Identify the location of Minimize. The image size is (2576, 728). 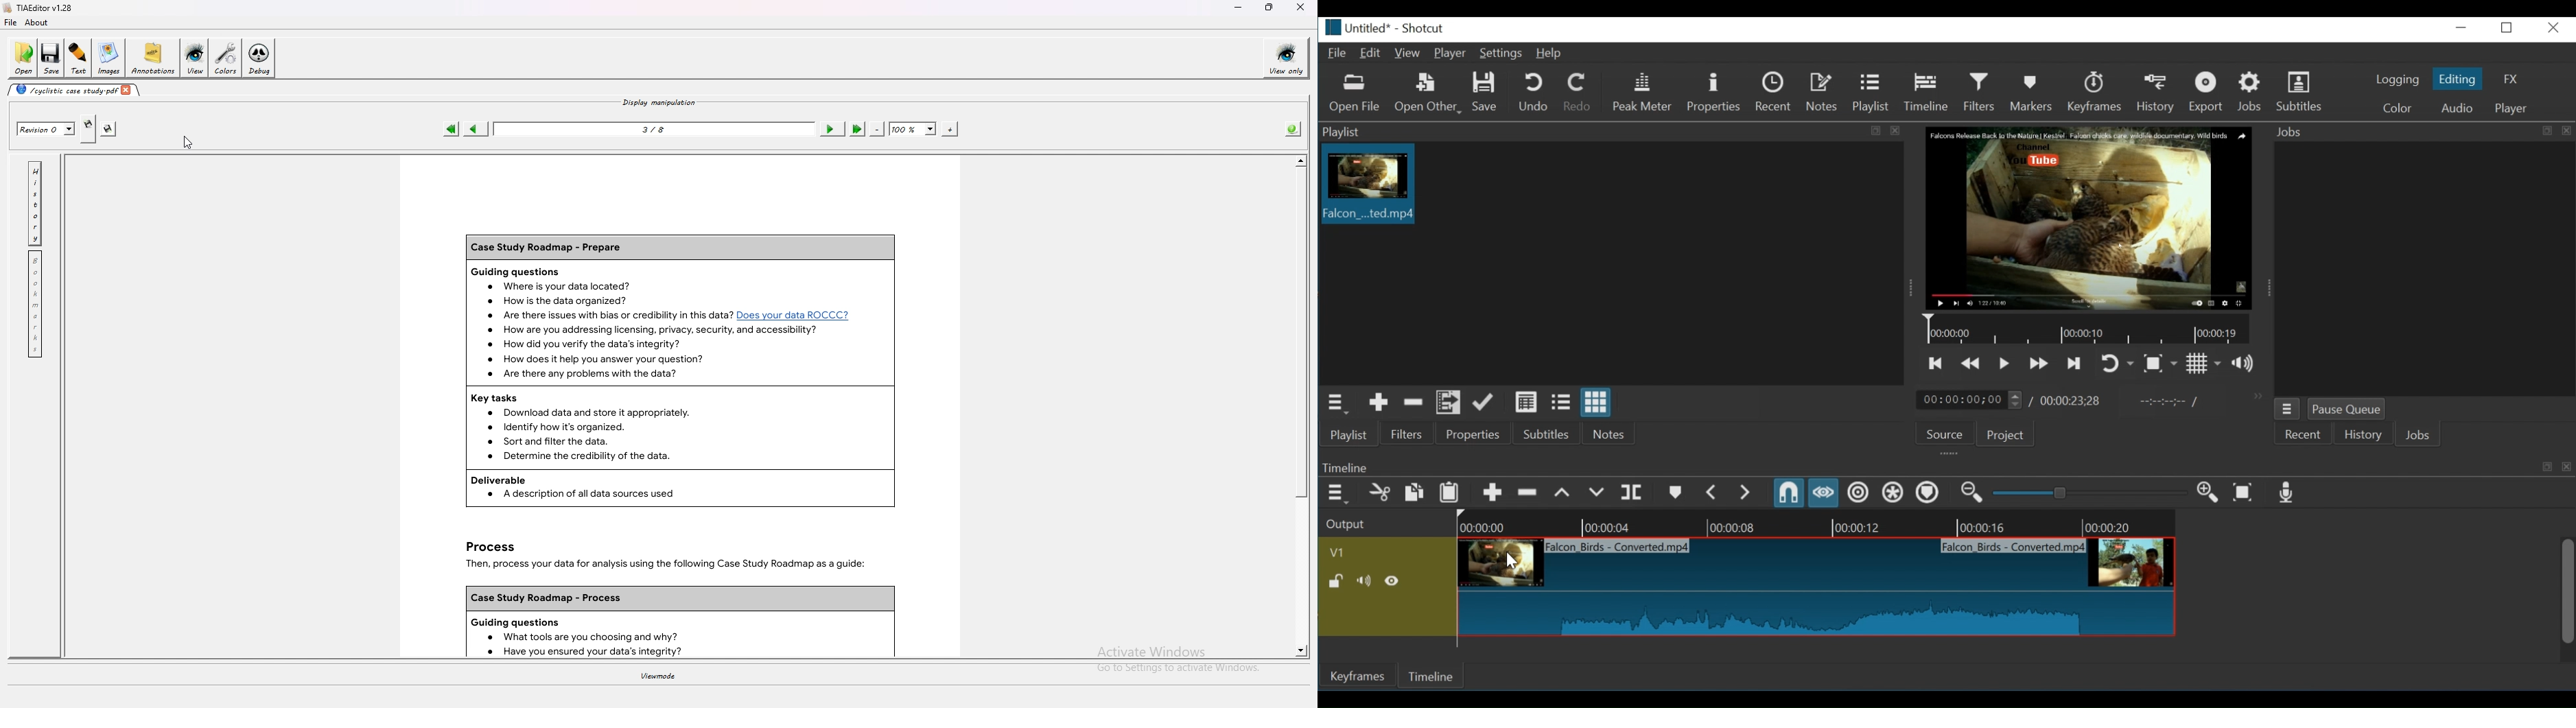
(2463, 28).